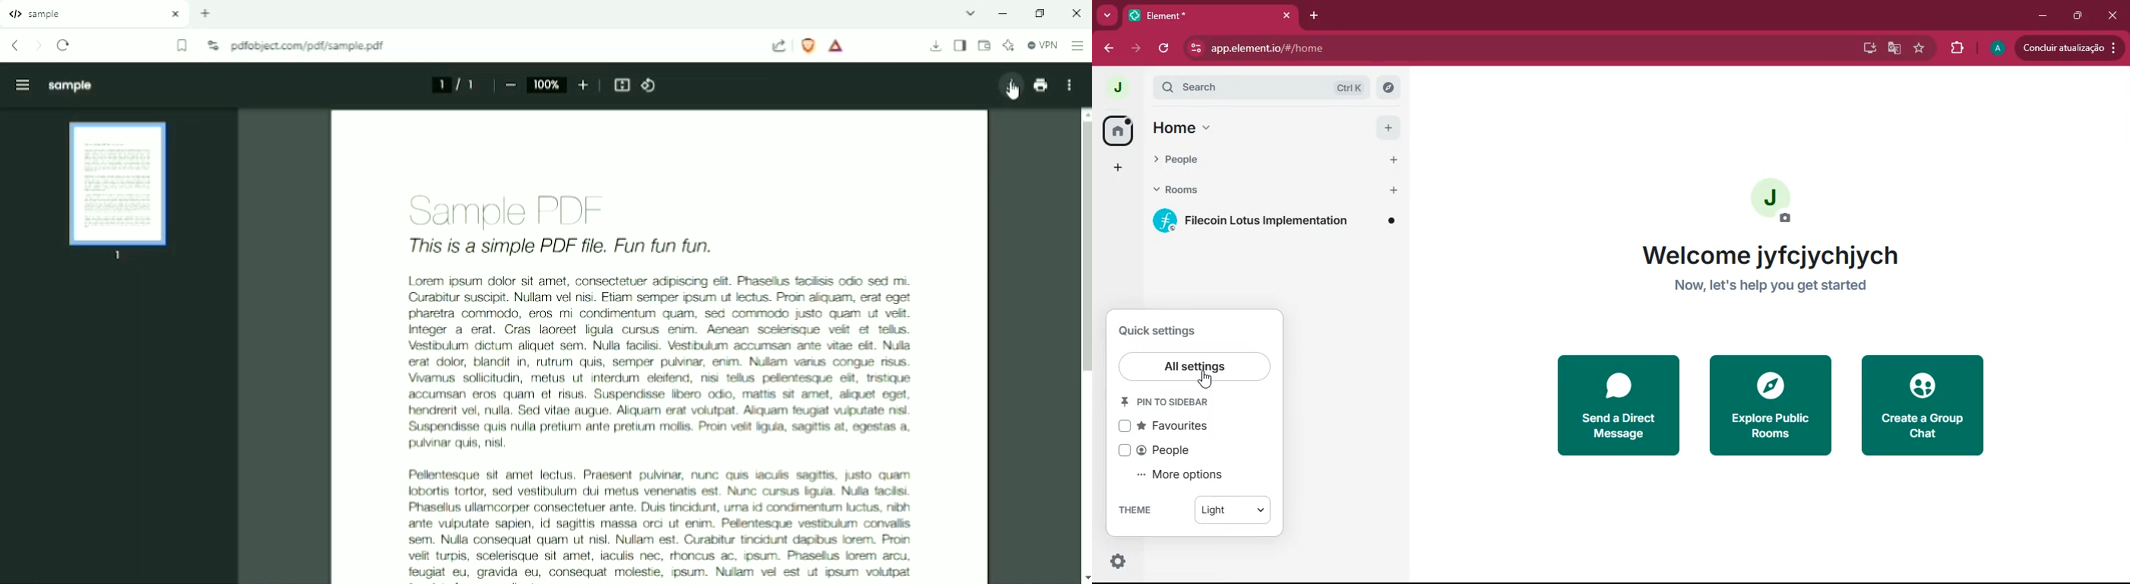  I want to click on add profile picture, so click(1773, 203).